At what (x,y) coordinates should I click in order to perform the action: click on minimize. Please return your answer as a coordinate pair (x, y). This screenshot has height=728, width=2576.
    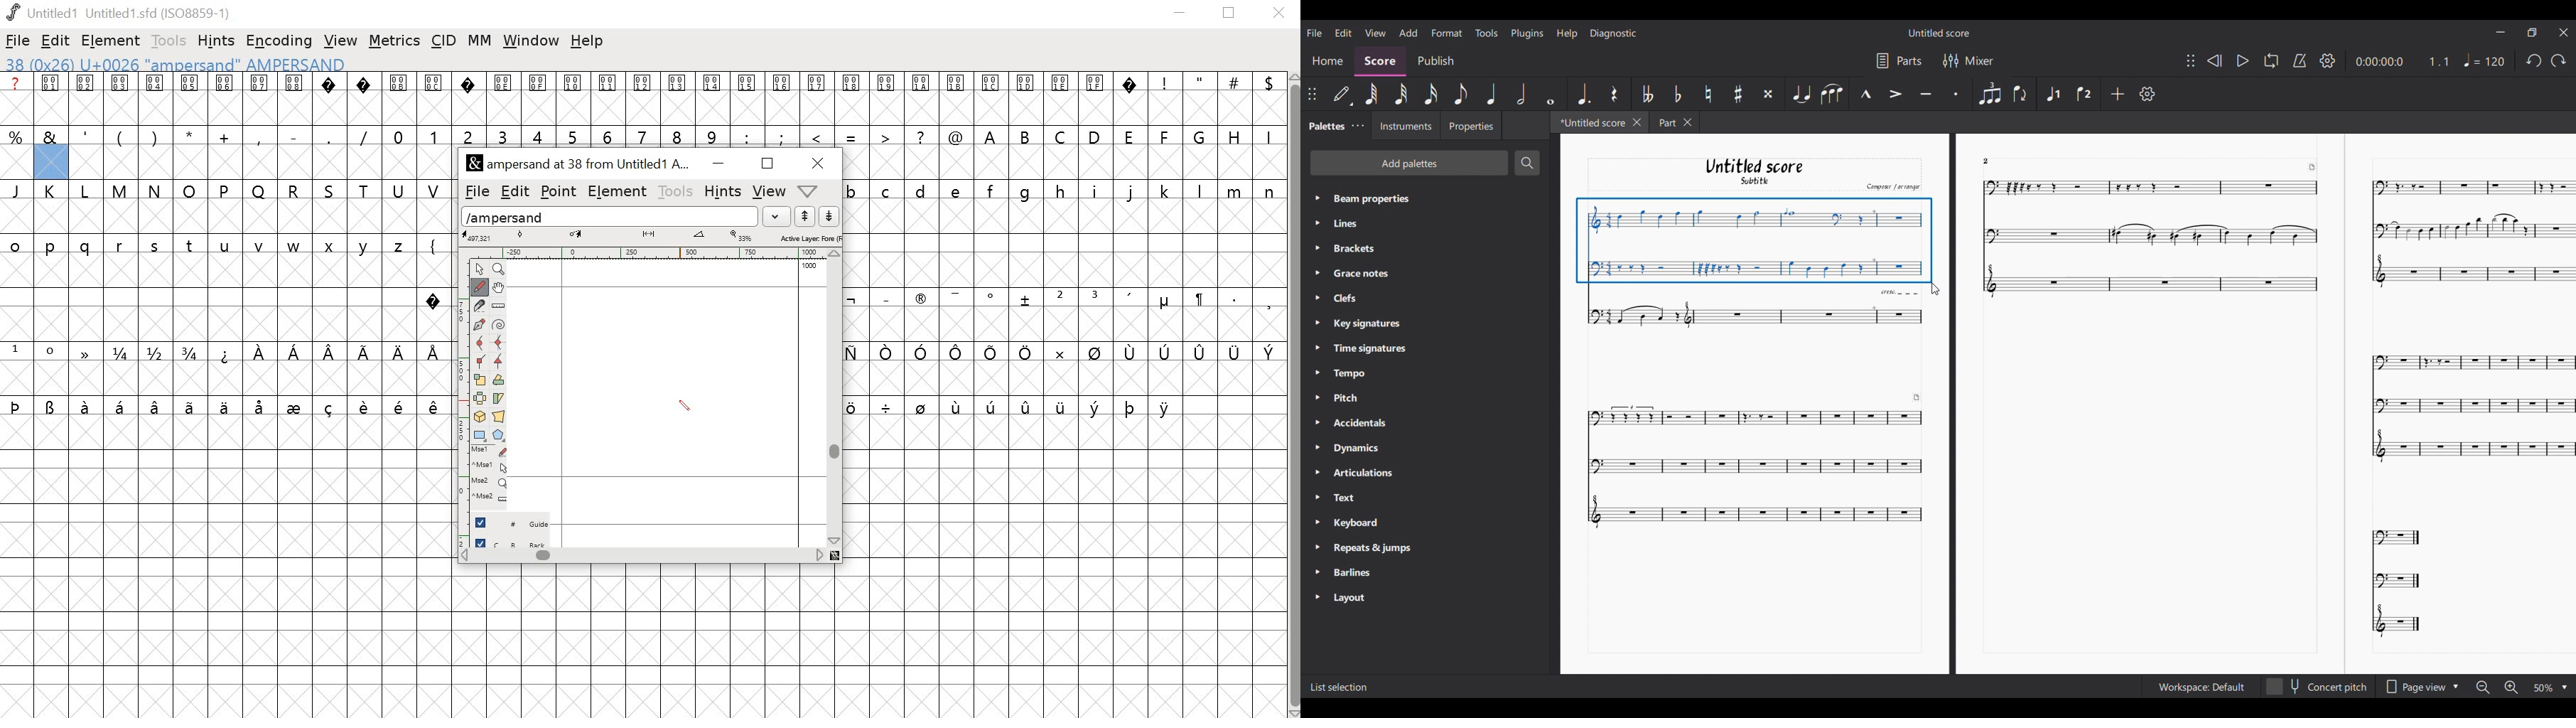
    Looking at the image, I should click on (1180, 15).